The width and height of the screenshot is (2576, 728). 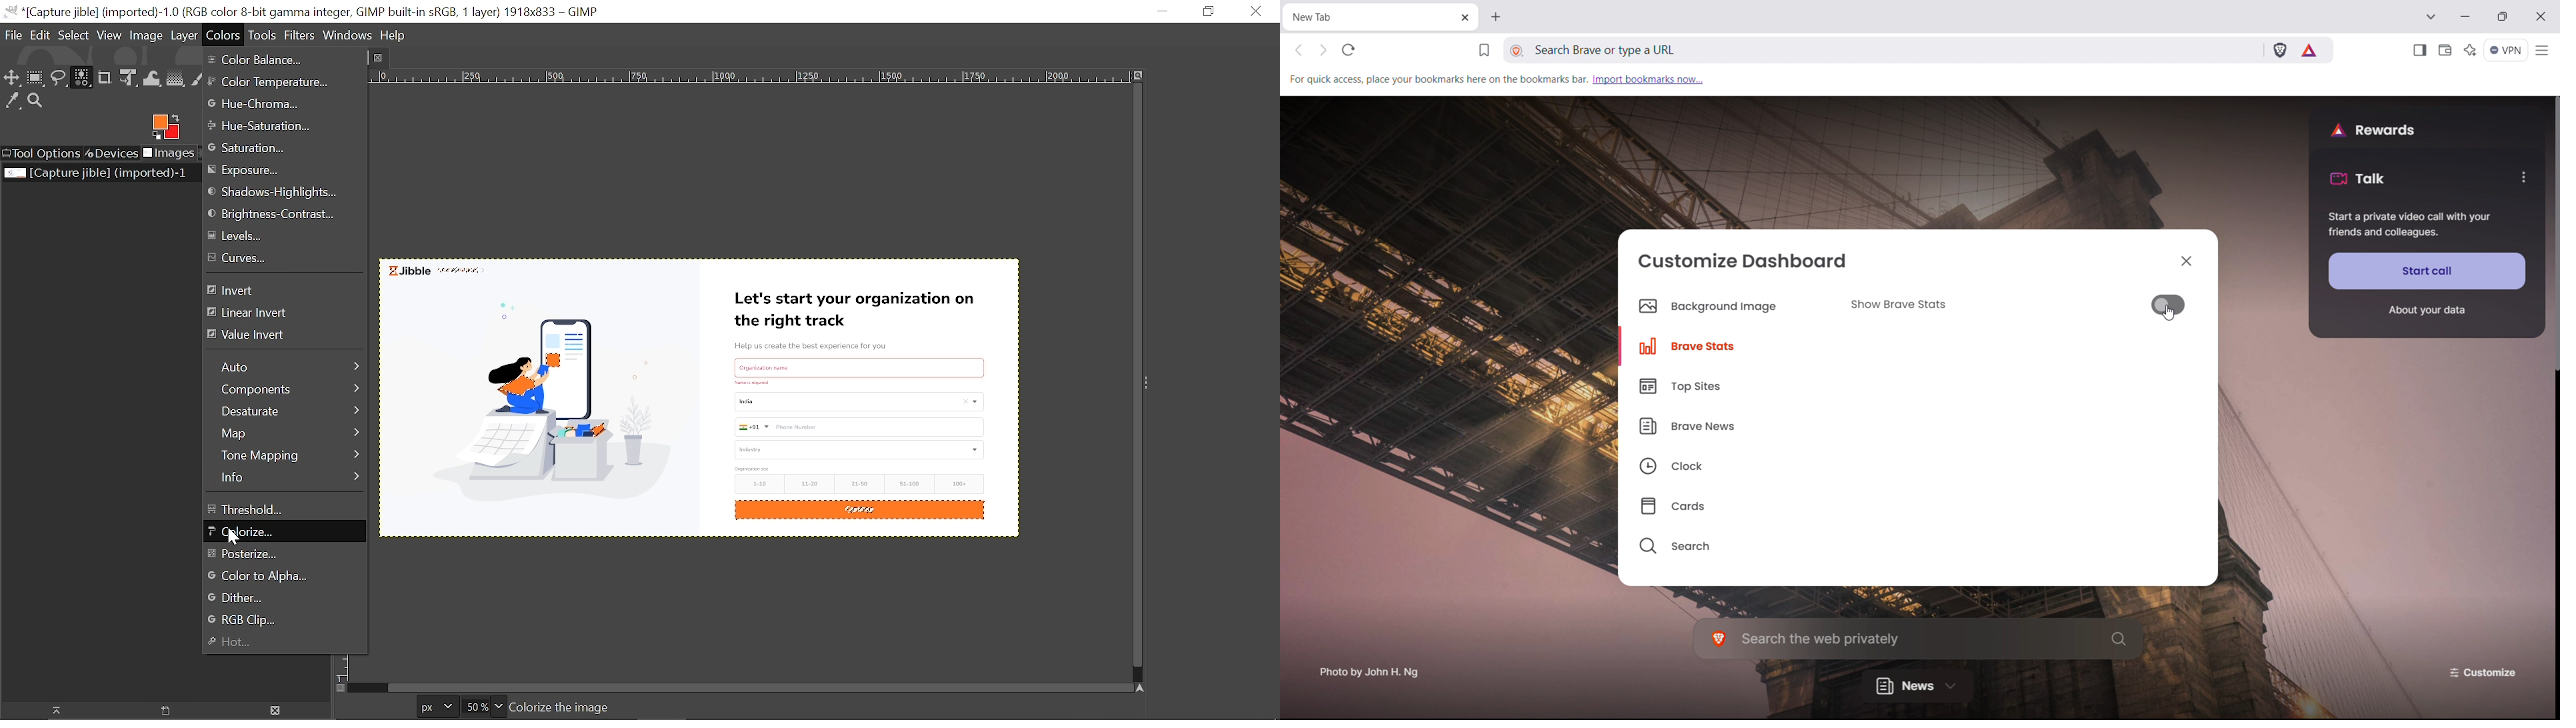 What do you see at coordinates (2171, 315) in the screenshot?
I see `cursor` at bounding box center [2171, 315].